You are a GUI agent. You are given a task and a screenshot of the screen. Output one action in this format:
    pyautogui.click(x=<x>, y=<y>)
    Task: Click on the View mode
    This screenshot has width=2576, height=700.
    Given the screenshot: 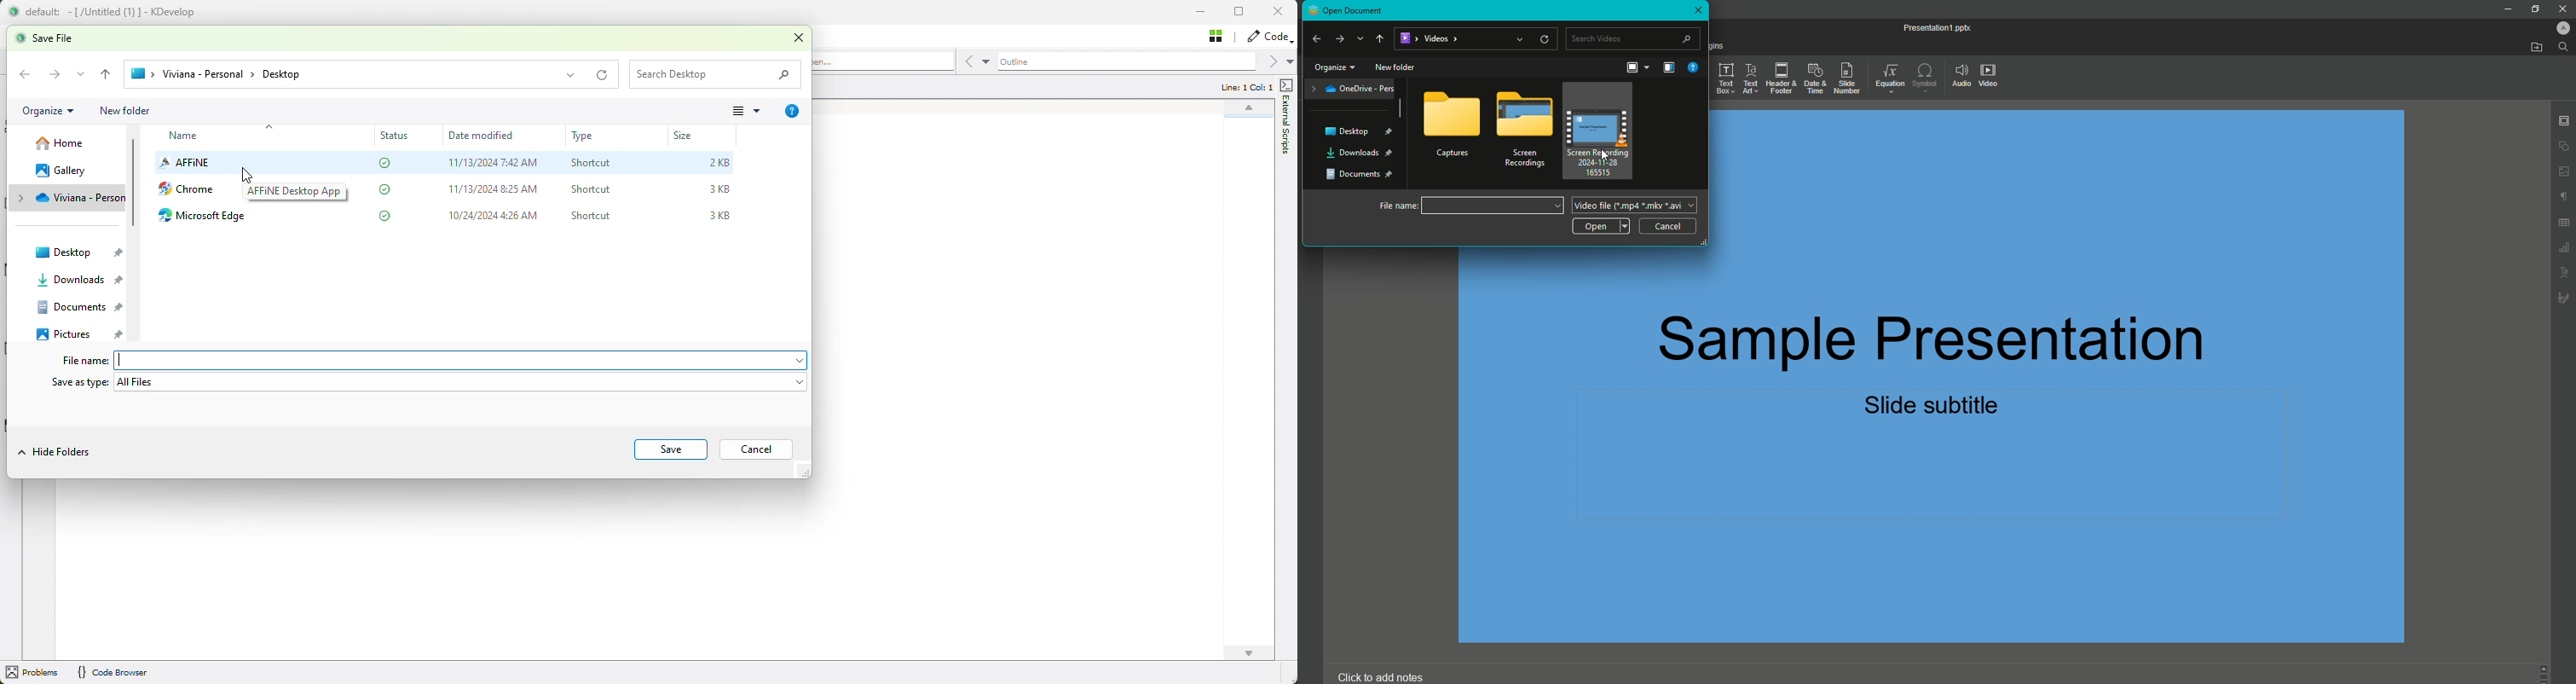 What is the action you would take?
    pyautogui.click(x=1637, y=67)
    